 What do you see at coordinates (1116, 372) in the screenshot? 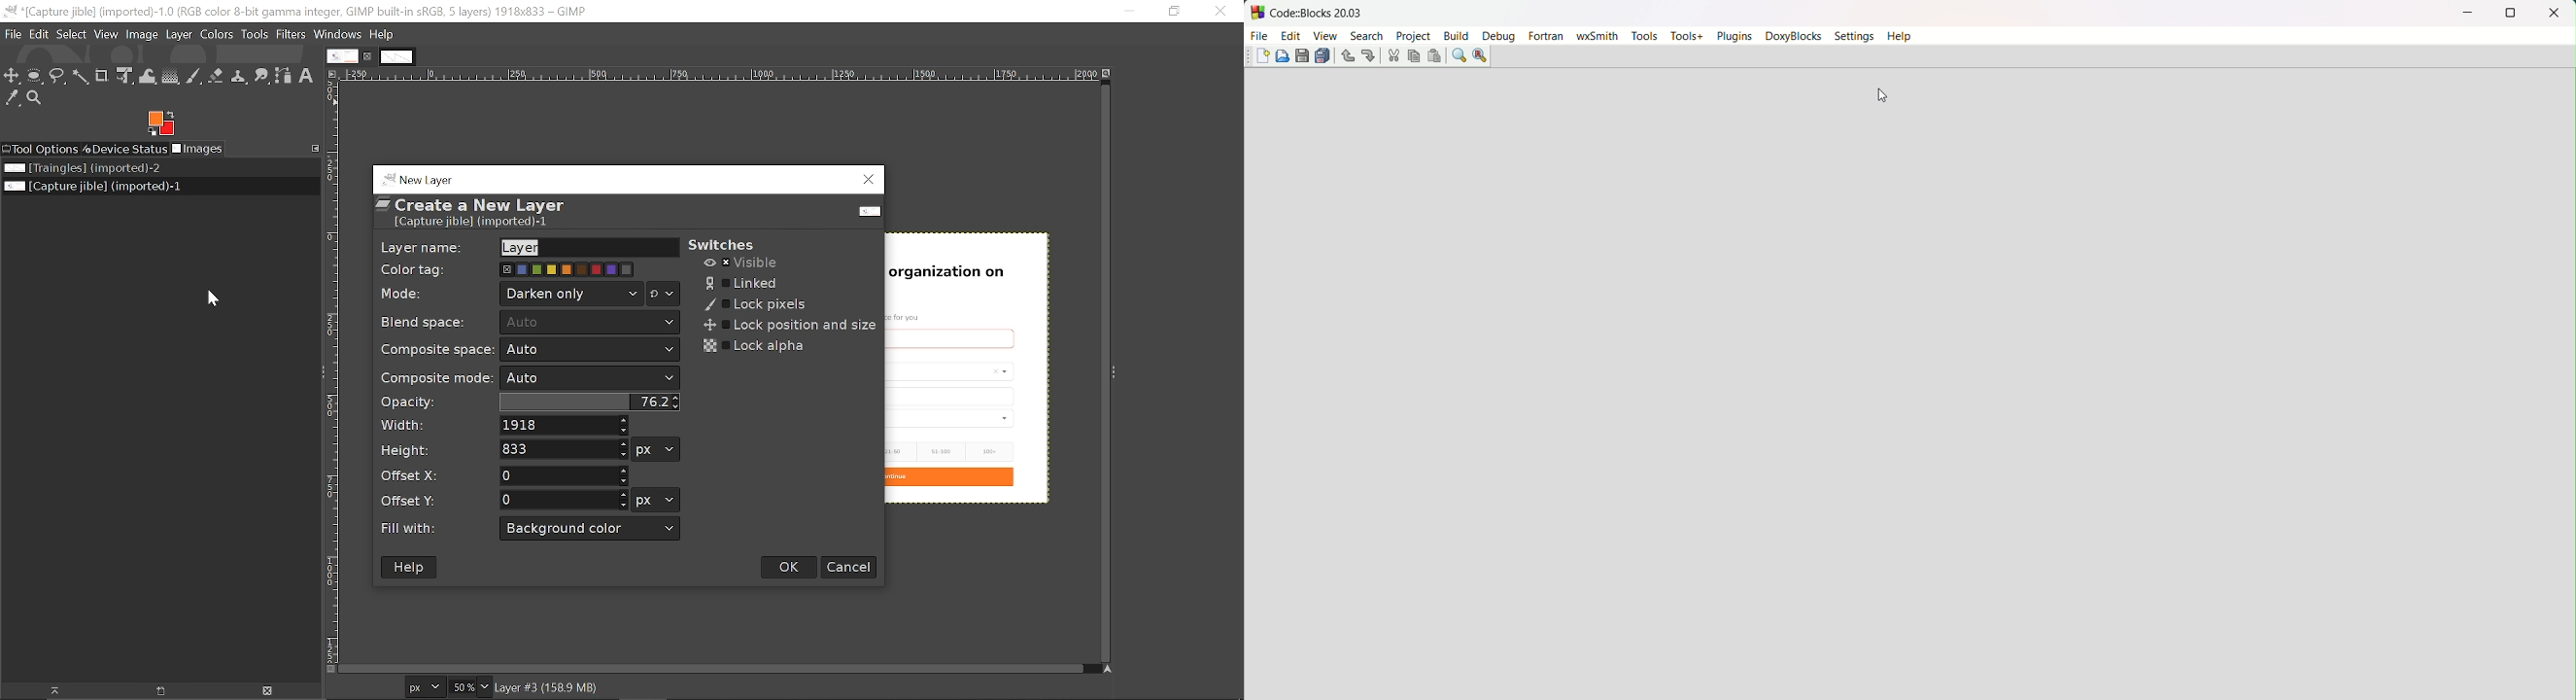
I see `Side bar menu` at bounding box center [1116, 372].